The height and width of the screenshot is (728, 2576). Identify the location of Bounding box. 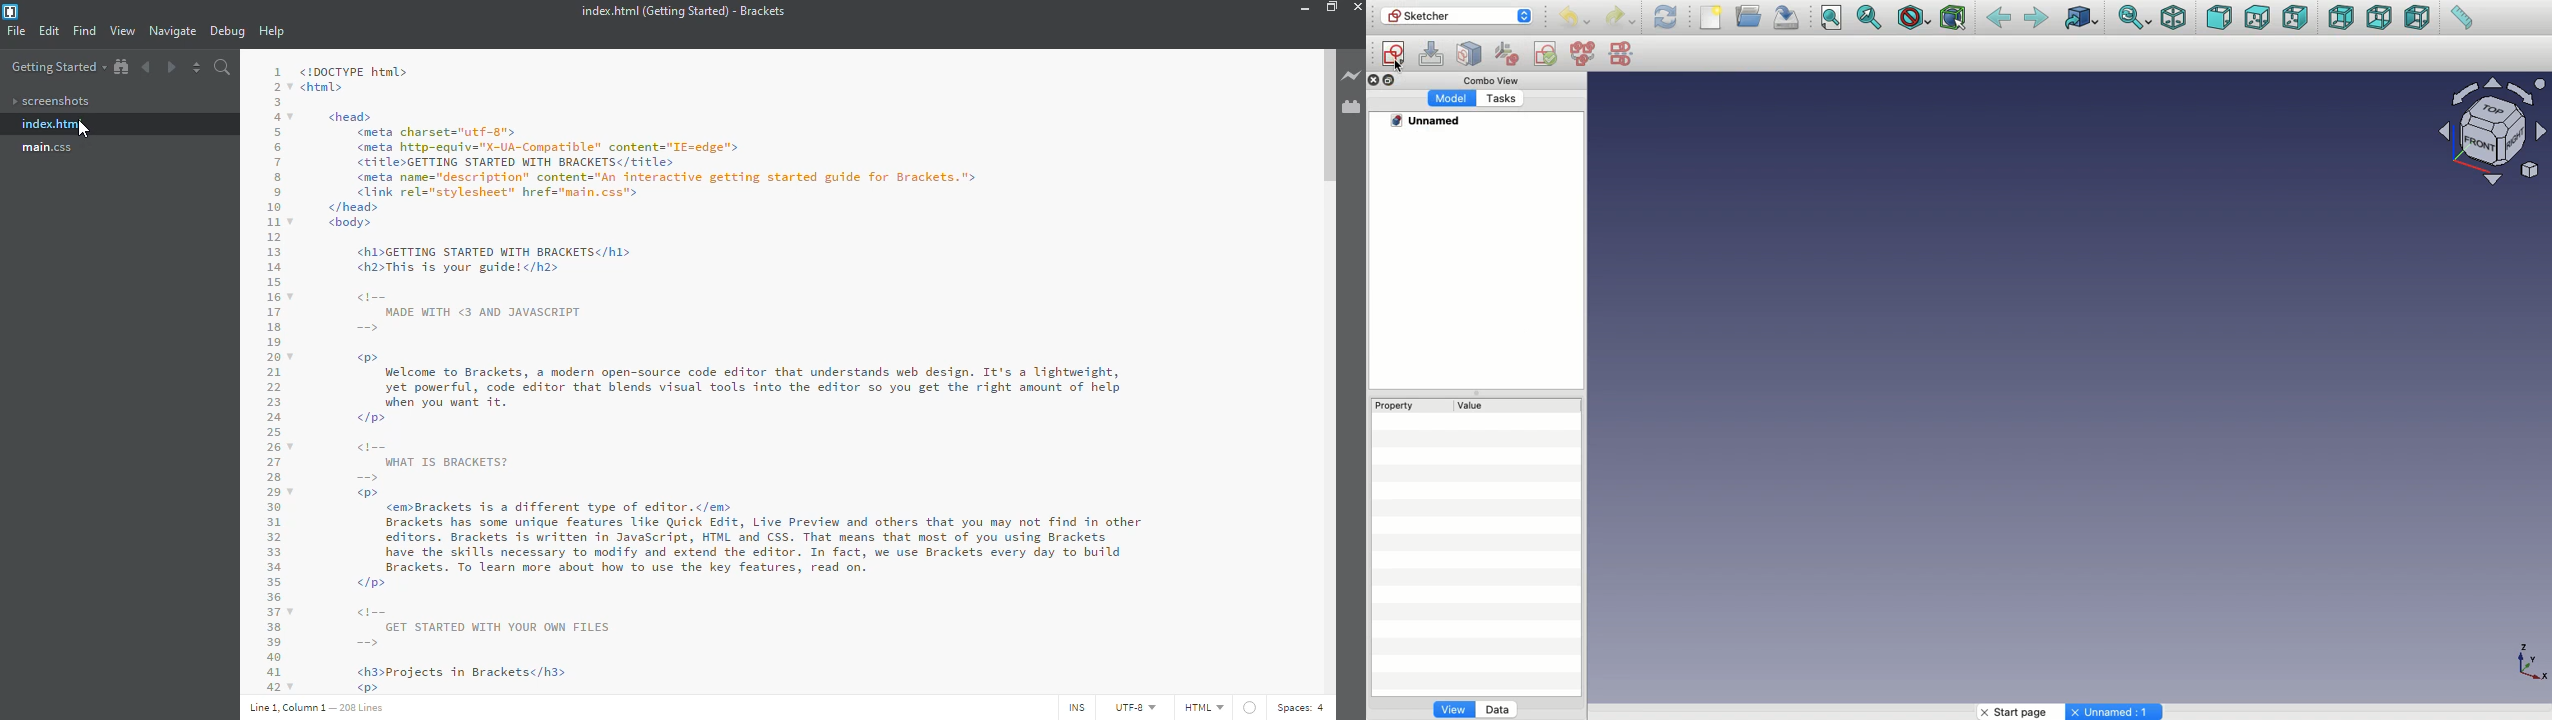
(1955, 19).